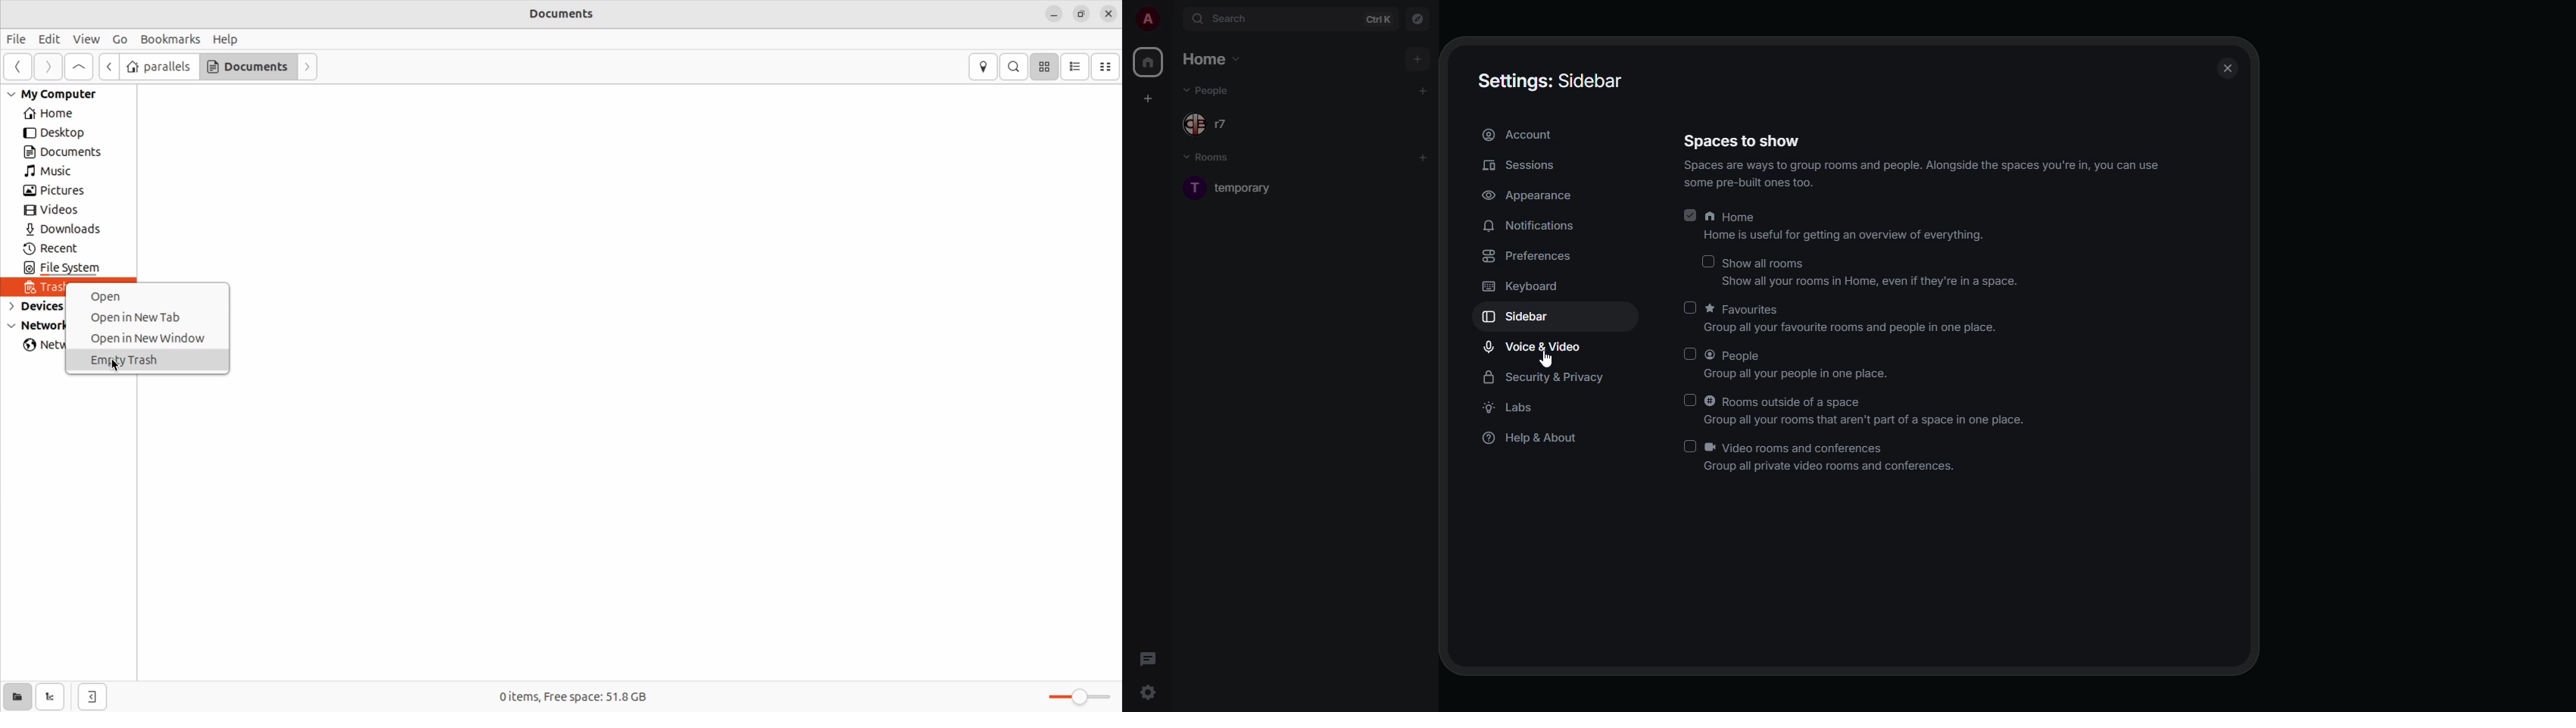  What do you see at coordinates (1860, 283) in the screenshot?
I see `Show all your rooms in Home, even if they're in a space.` at bounding box center [1860, 283].